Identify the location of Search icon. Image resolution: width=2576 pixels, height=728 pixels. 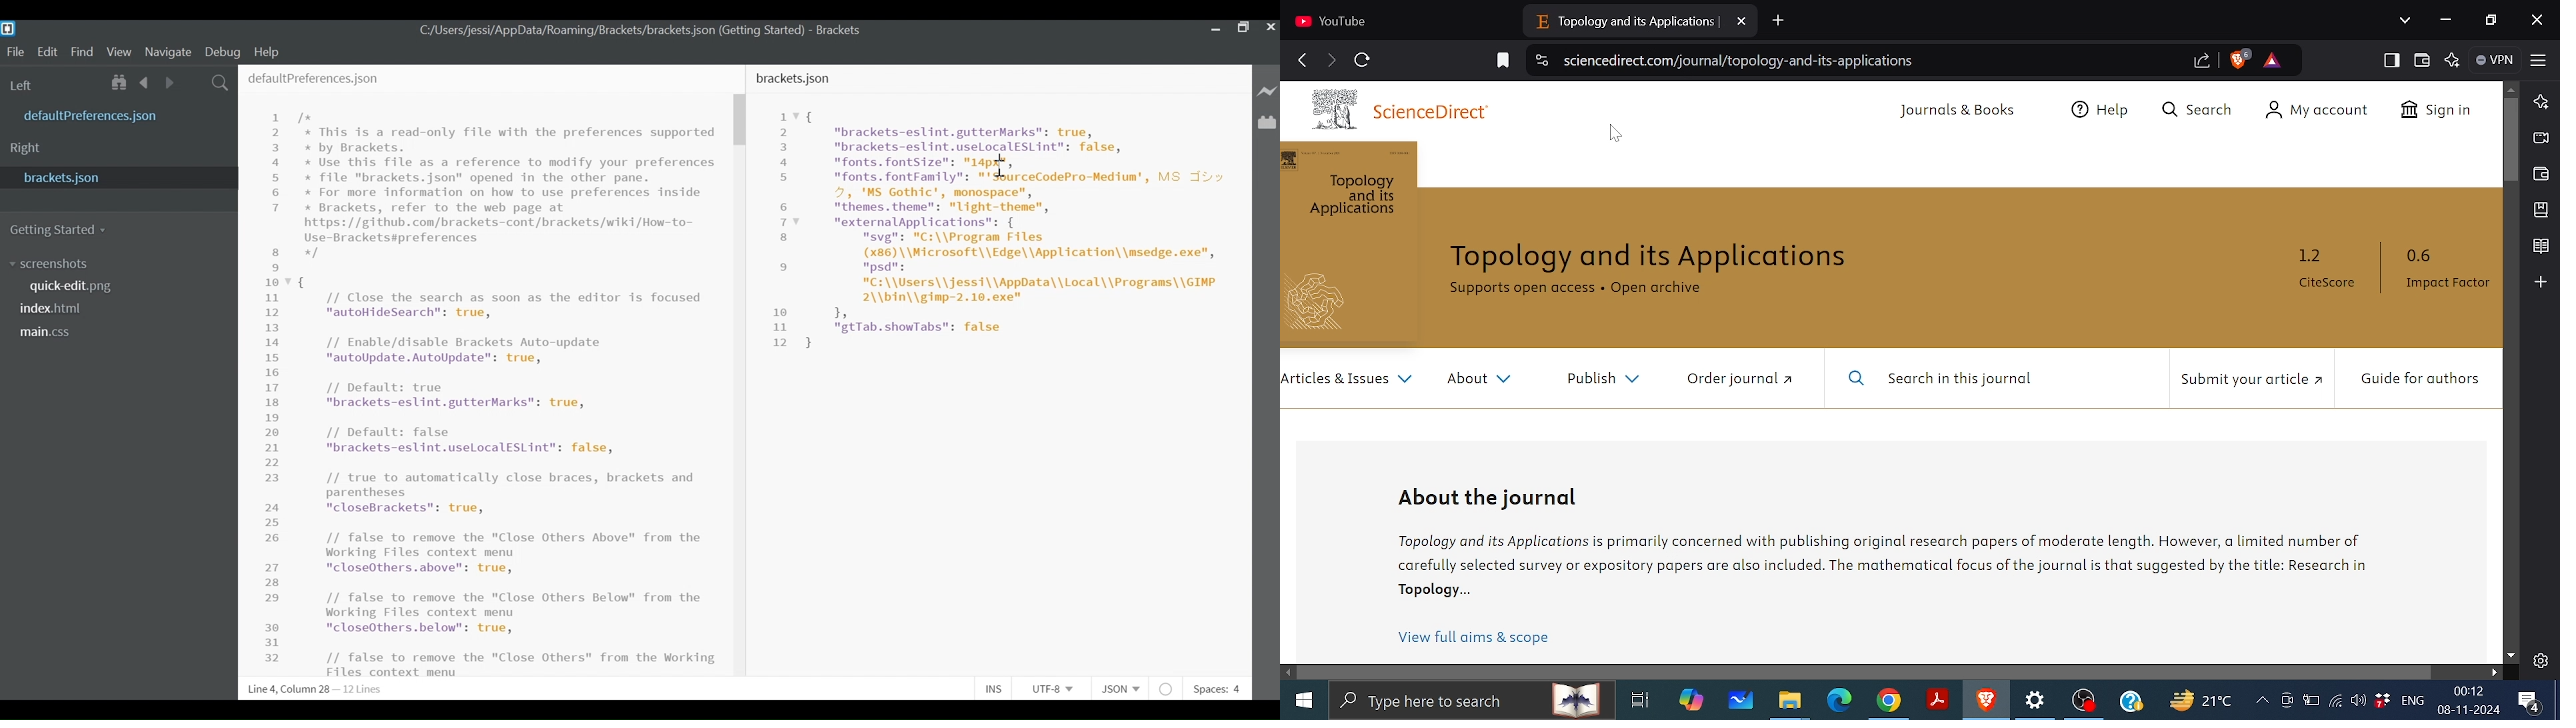
(219, 83).